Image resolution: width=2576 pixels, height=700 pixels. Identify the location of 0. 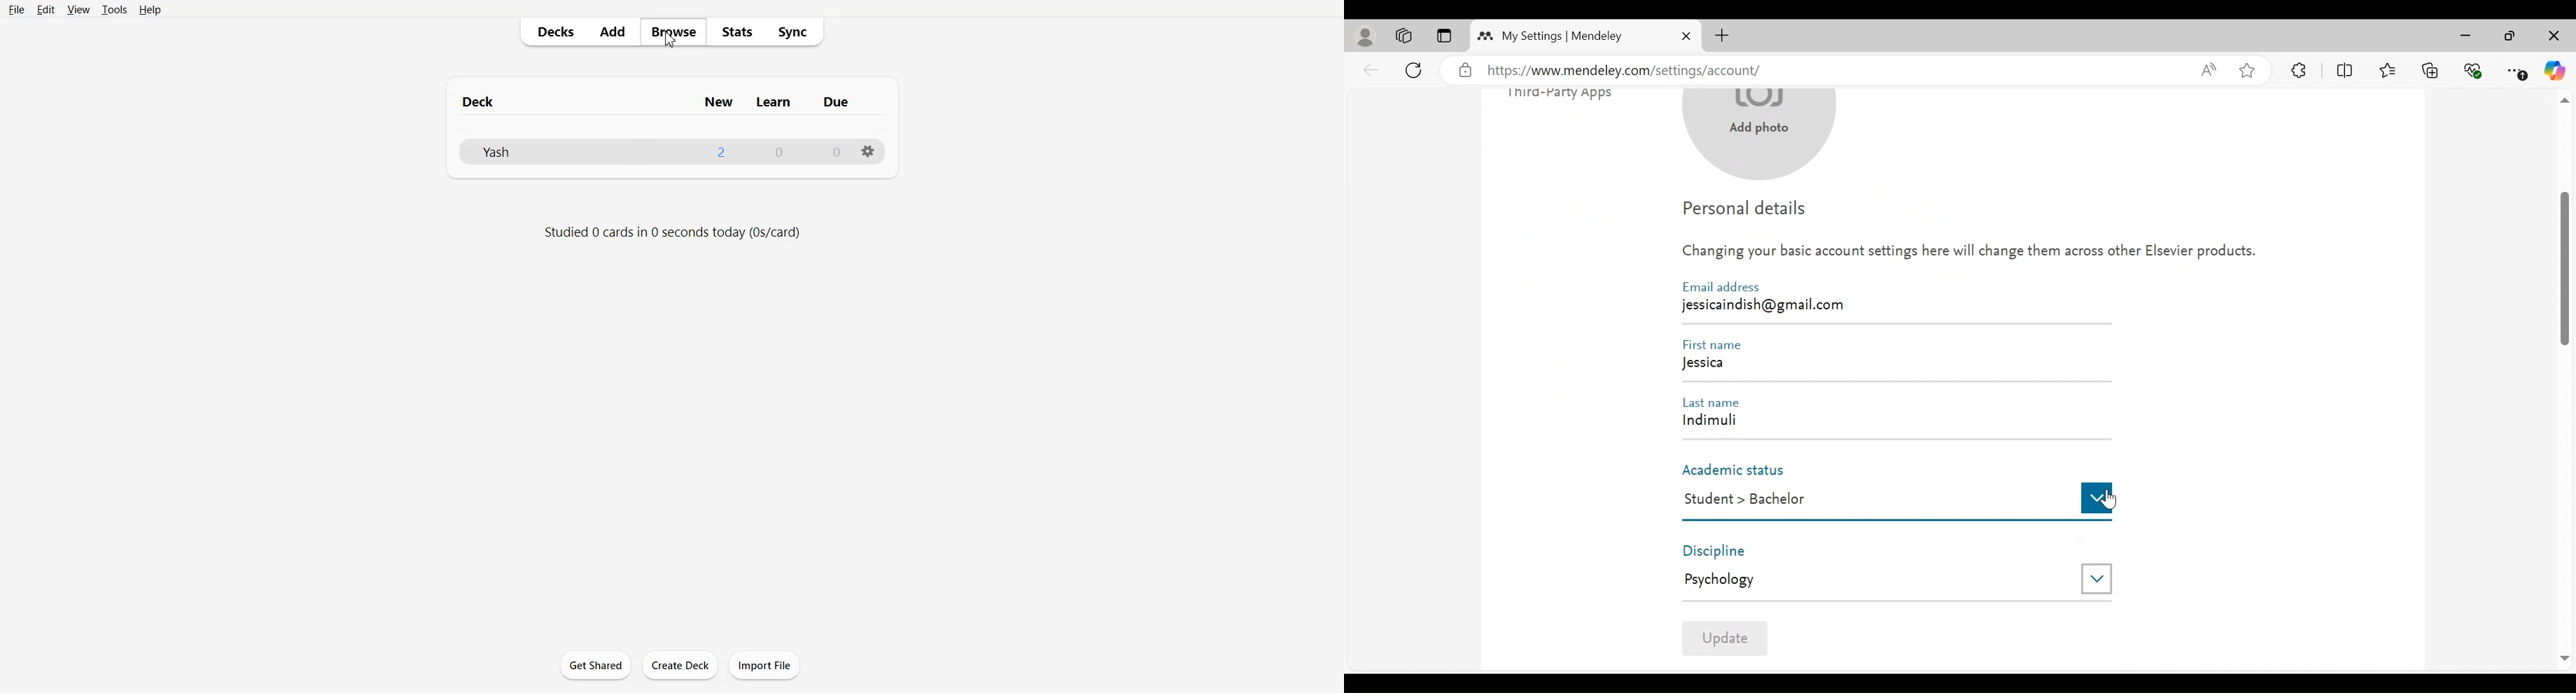
(828, 150).